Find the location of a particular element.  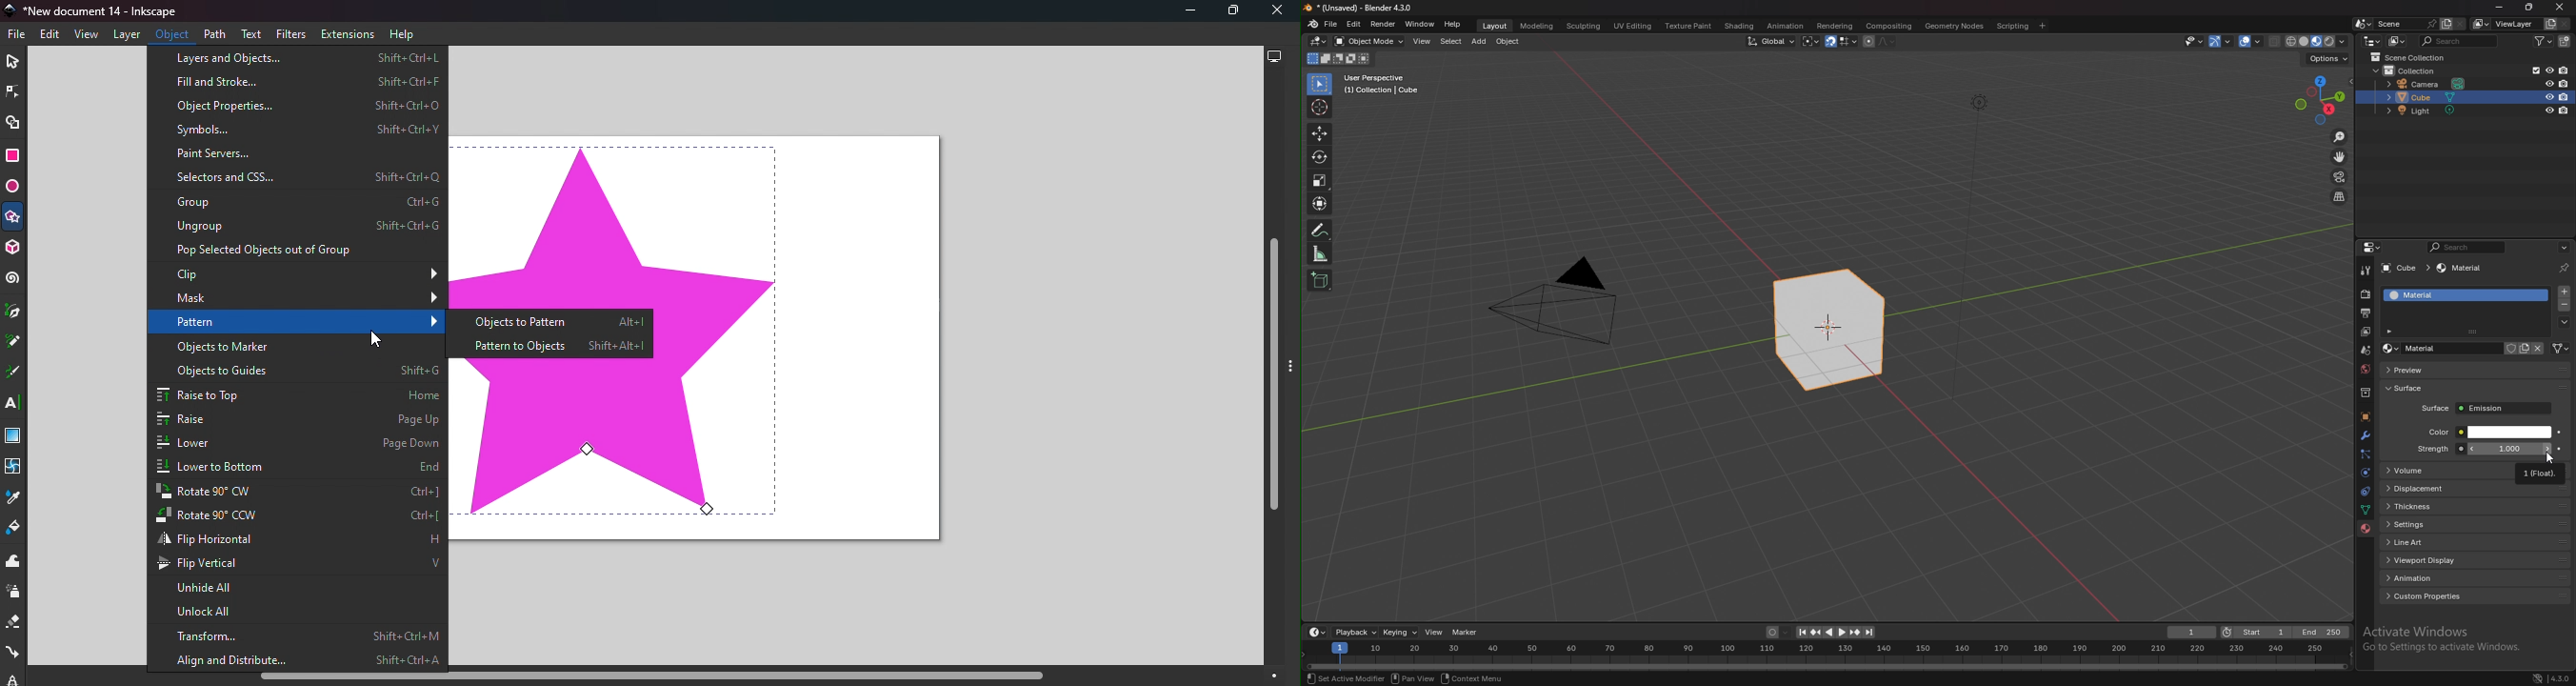

constraints is located at coordinates (2363, 492).